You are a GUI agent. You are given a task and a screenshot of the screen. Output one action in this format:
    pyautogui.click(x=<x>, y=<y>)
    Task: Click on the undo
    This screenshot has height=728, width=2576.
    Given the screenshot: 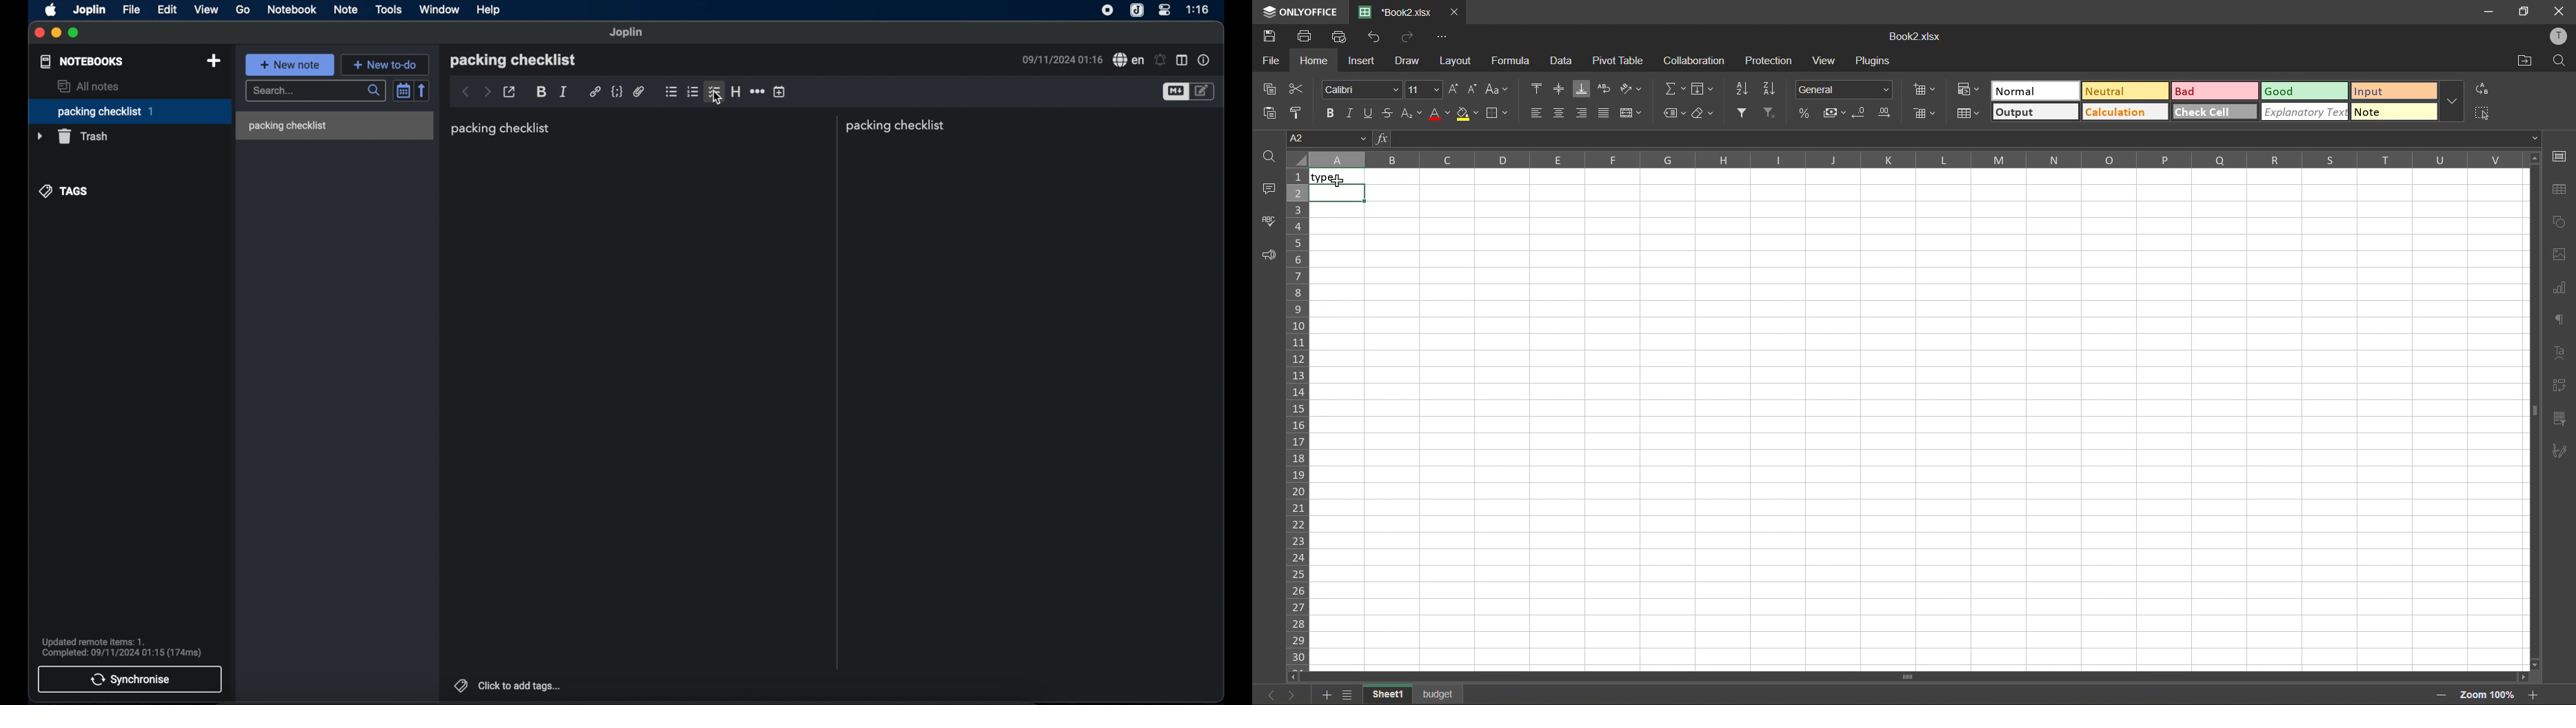 What is the action you would take?
    pyautogui.click(x=1378, y=37)
    